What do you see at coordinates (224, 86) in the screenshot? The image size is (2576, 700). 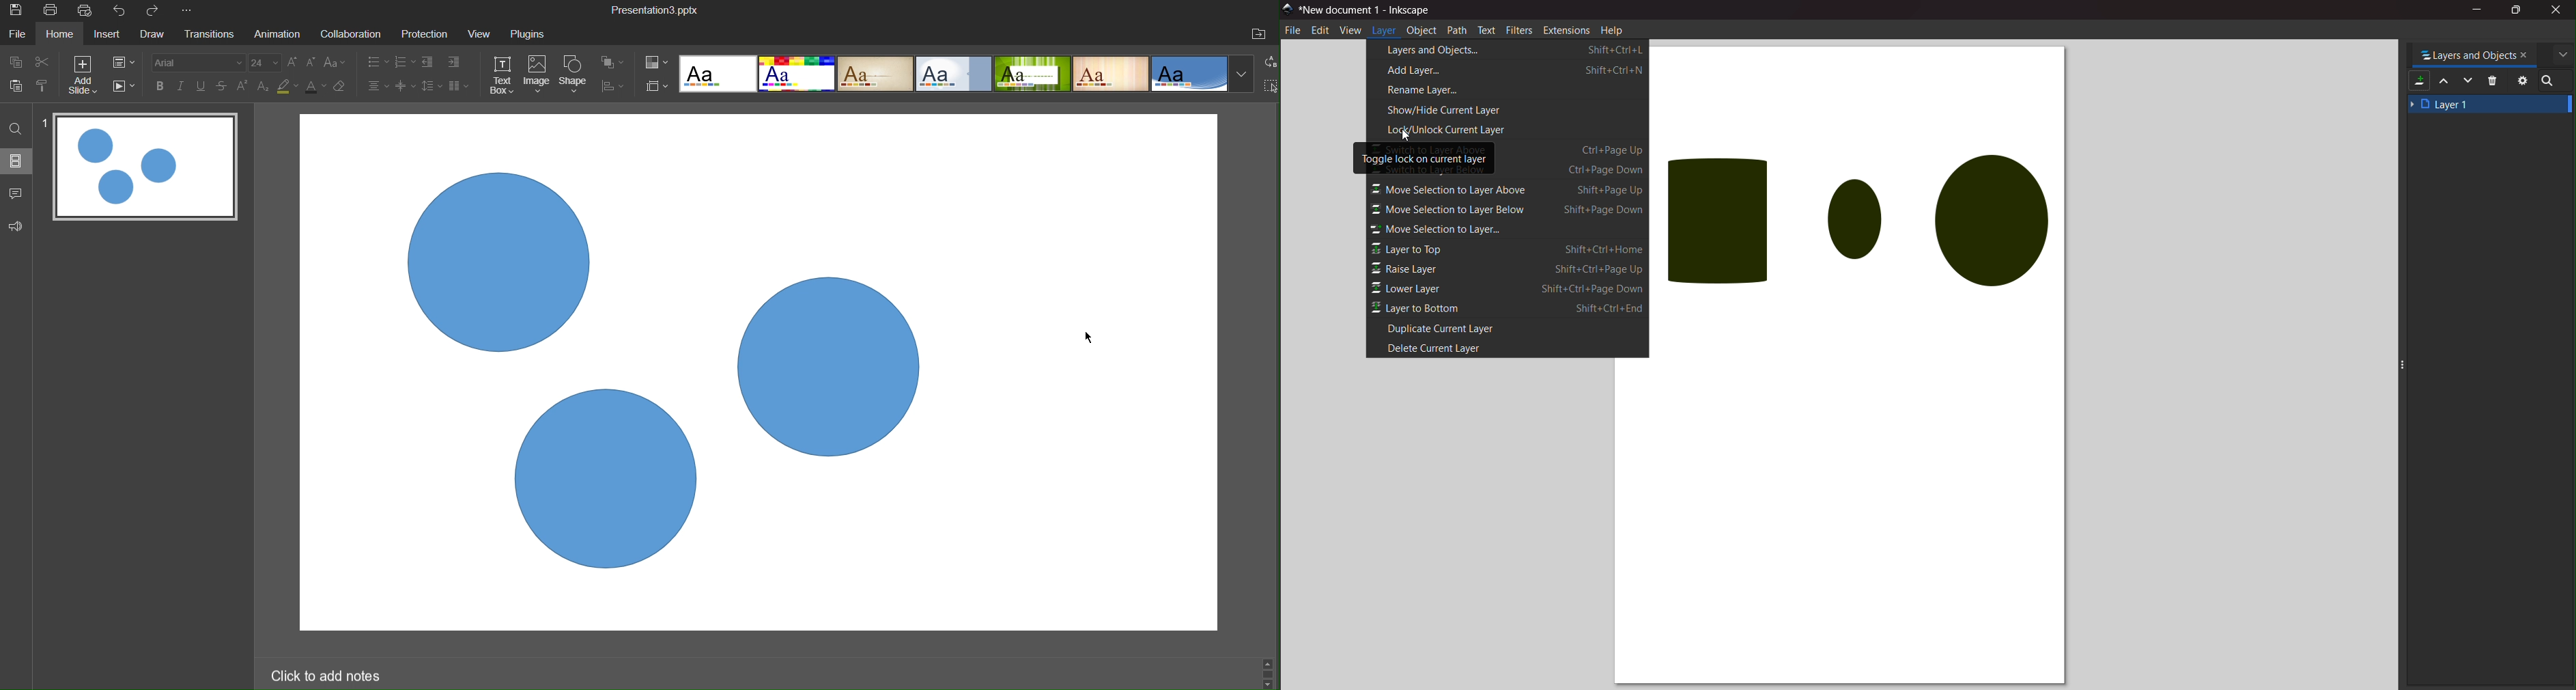 I see `Strikethrough` at bounding box center [224, 86].